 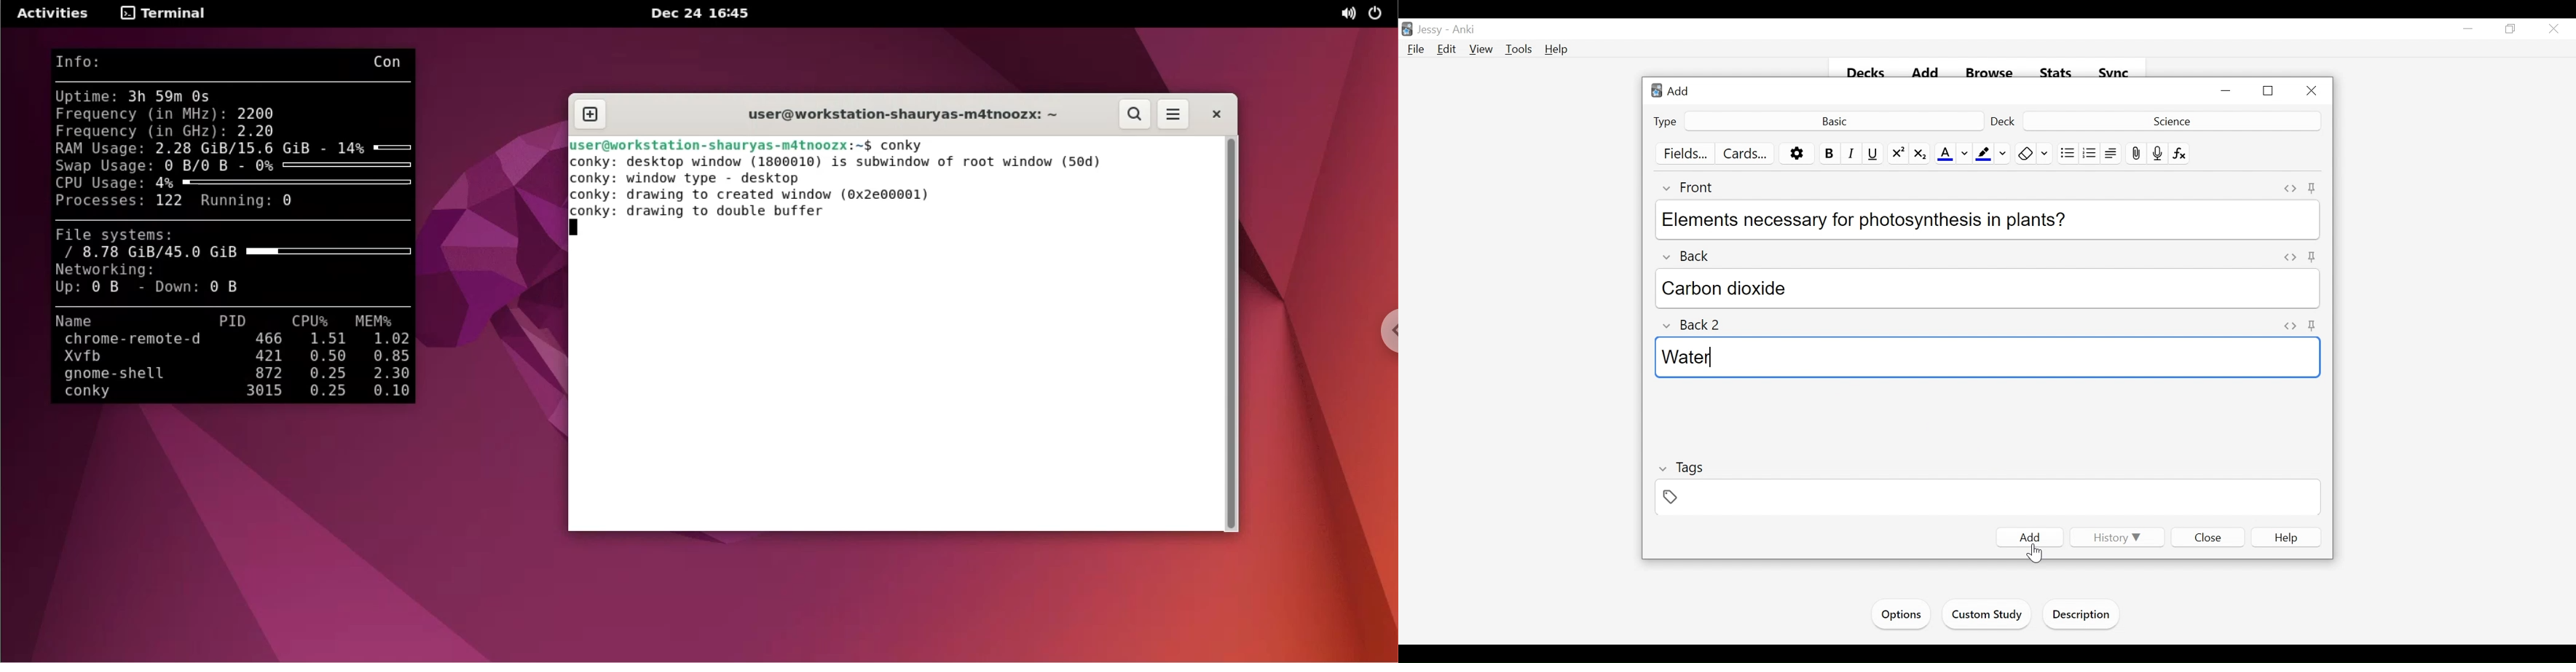 I want to click on Help, so click(x=1557, y=49).